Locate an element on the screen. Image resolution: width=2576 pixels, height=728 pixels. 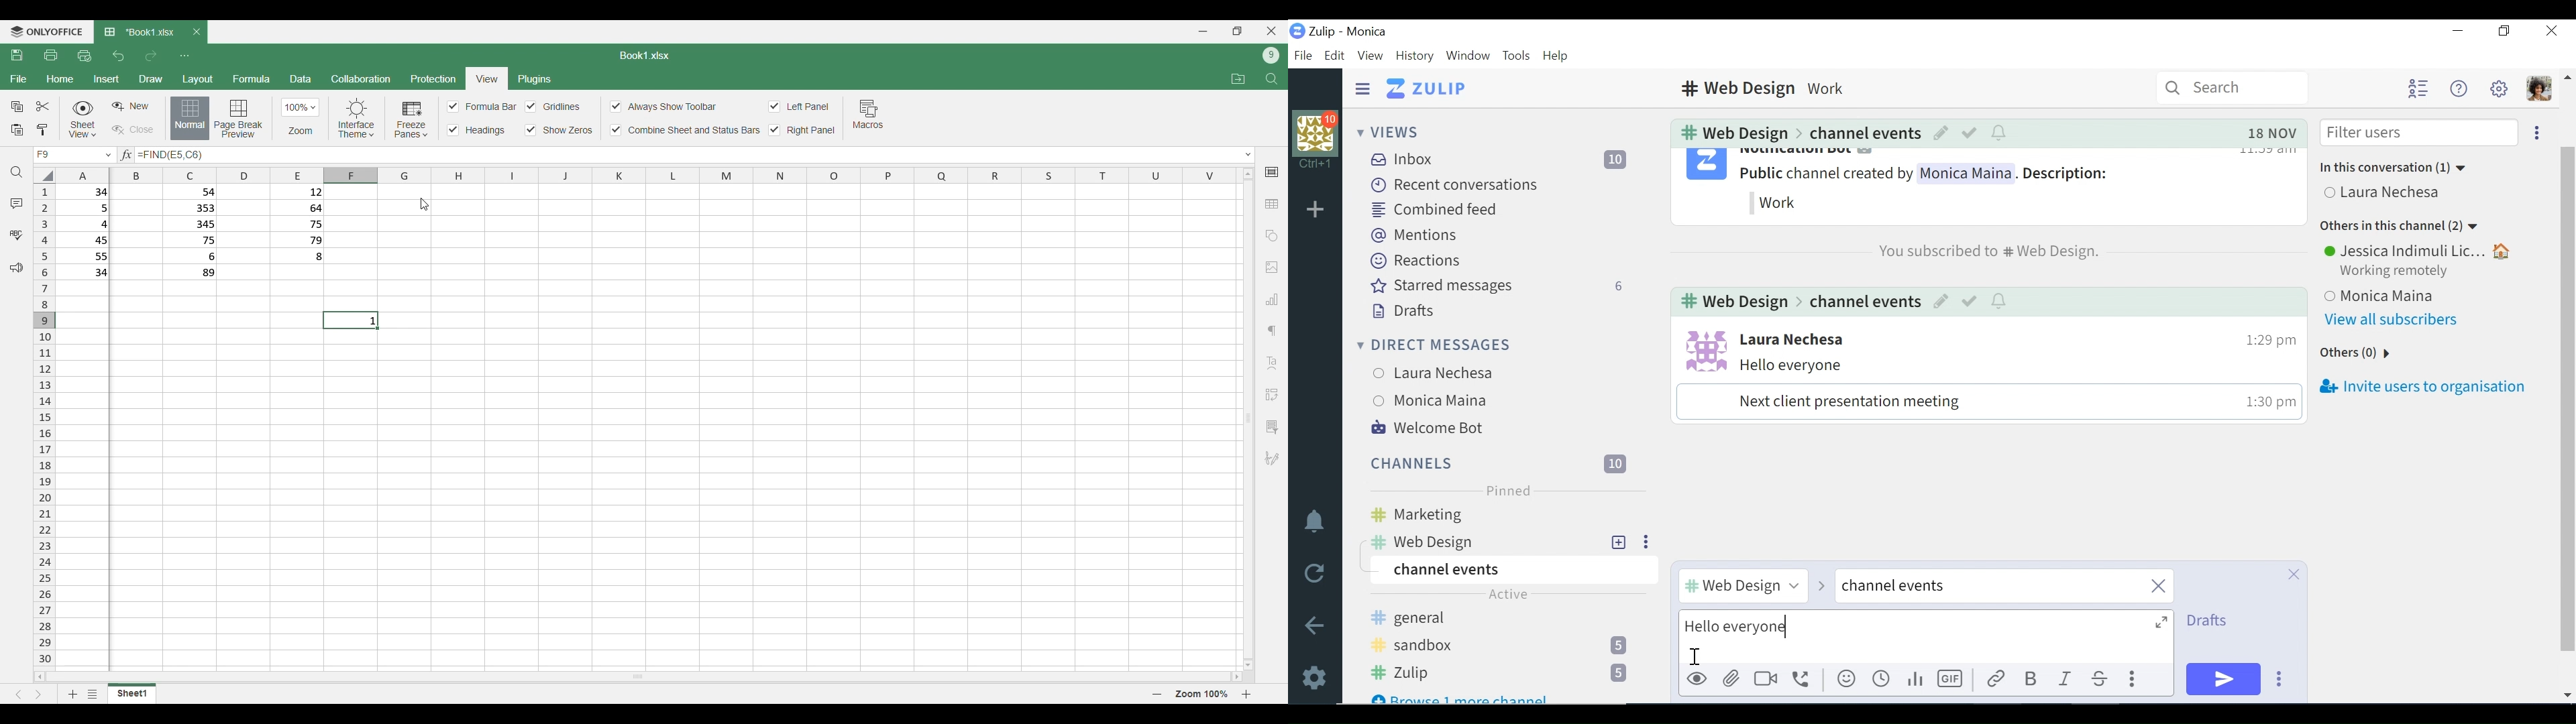
Settings menu is located at coordinates (2499, 88).